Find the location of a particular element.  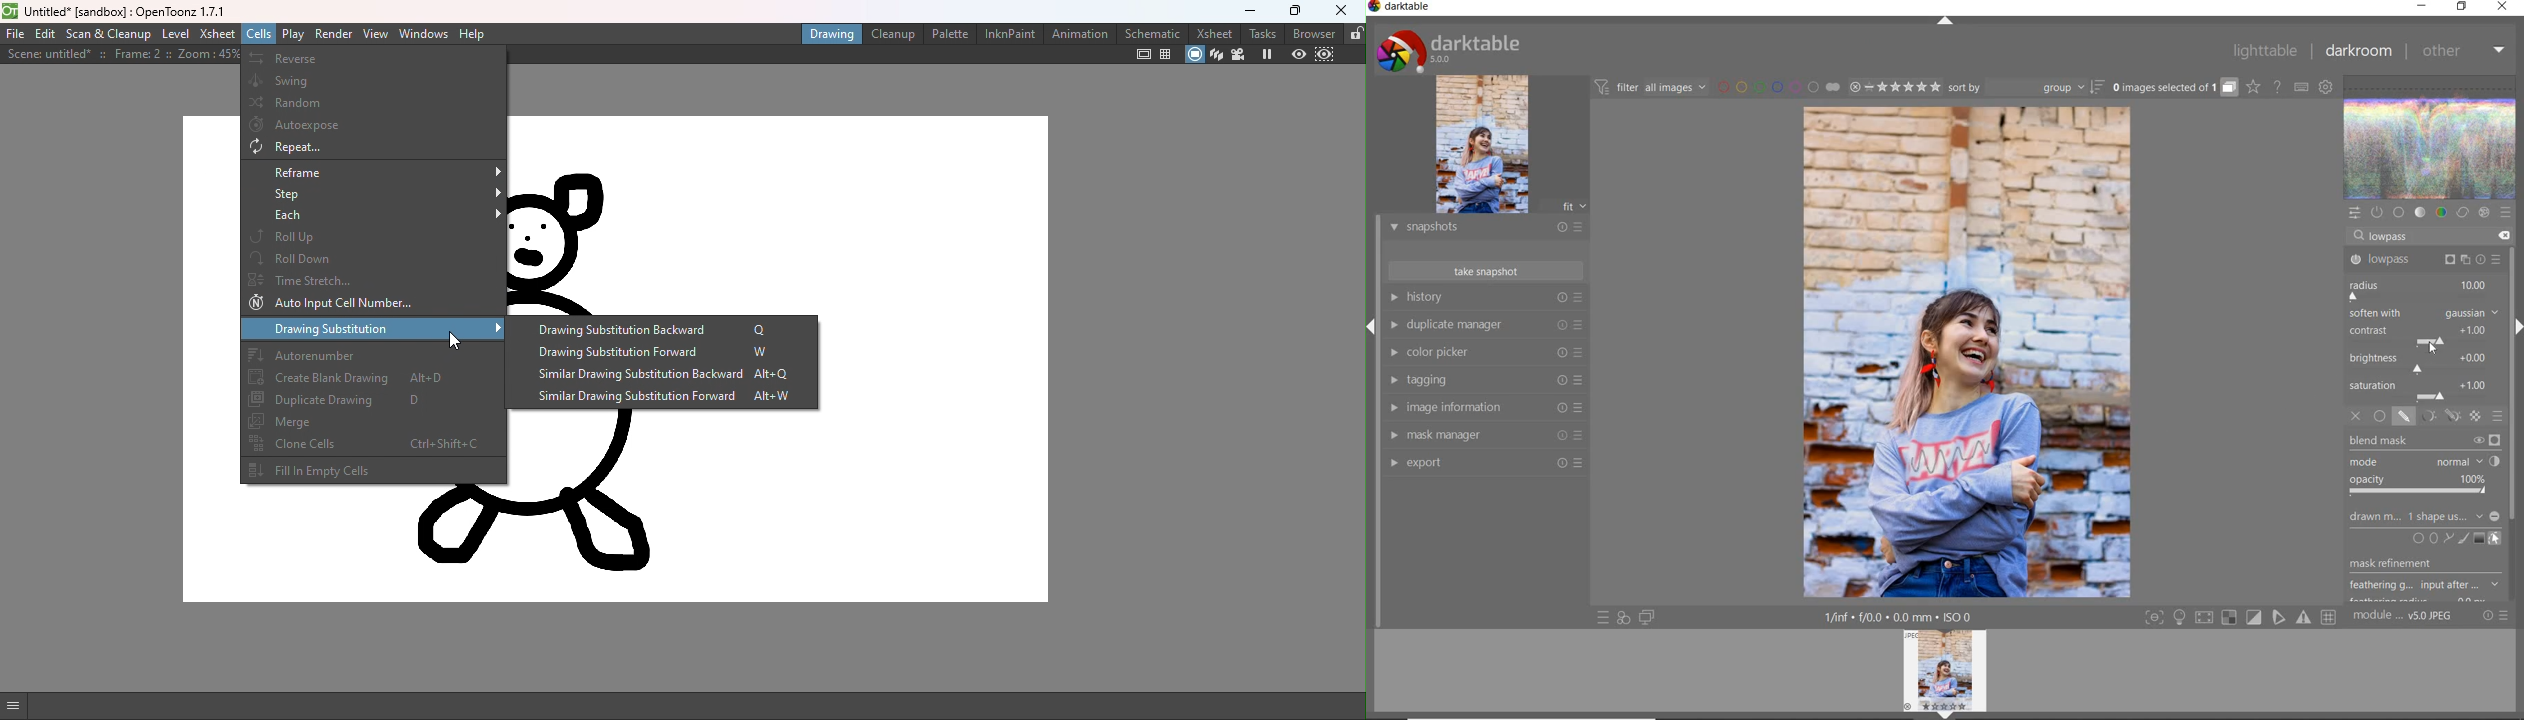

system logo is located at coordinates (1448, 50).